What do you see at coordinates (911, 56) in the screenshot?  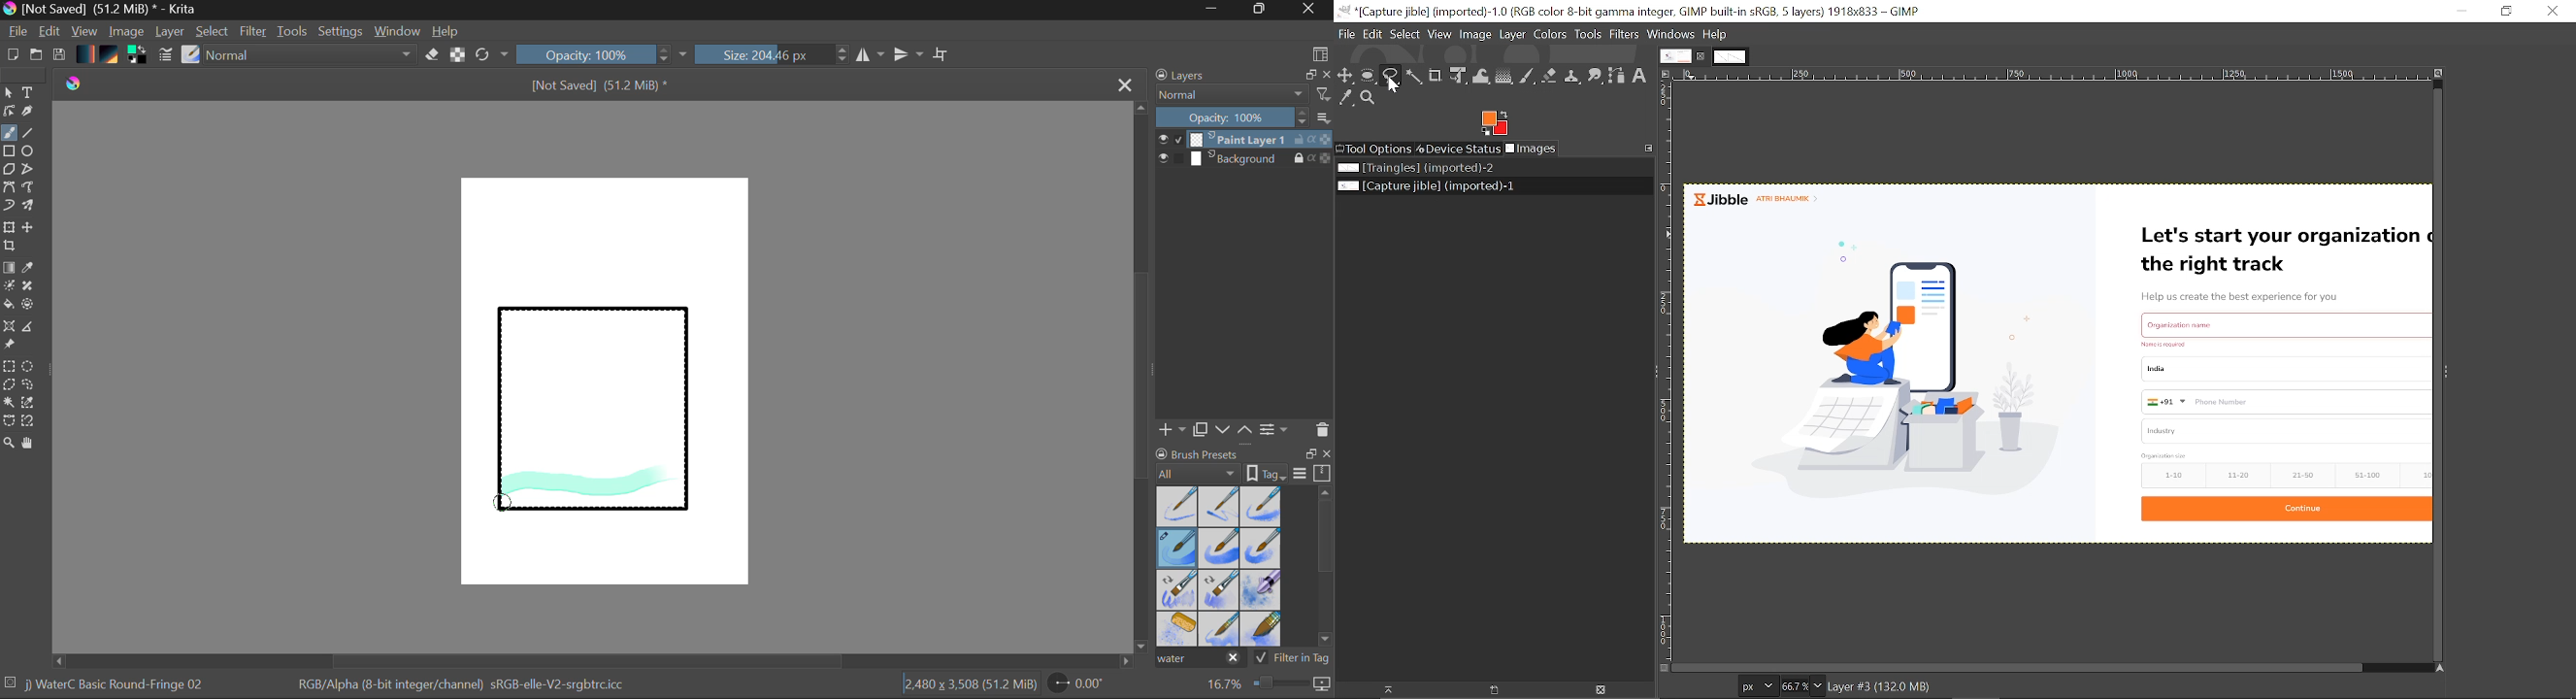 I see `Horizontal Mirror Flip` at bounding box center [911, 56].